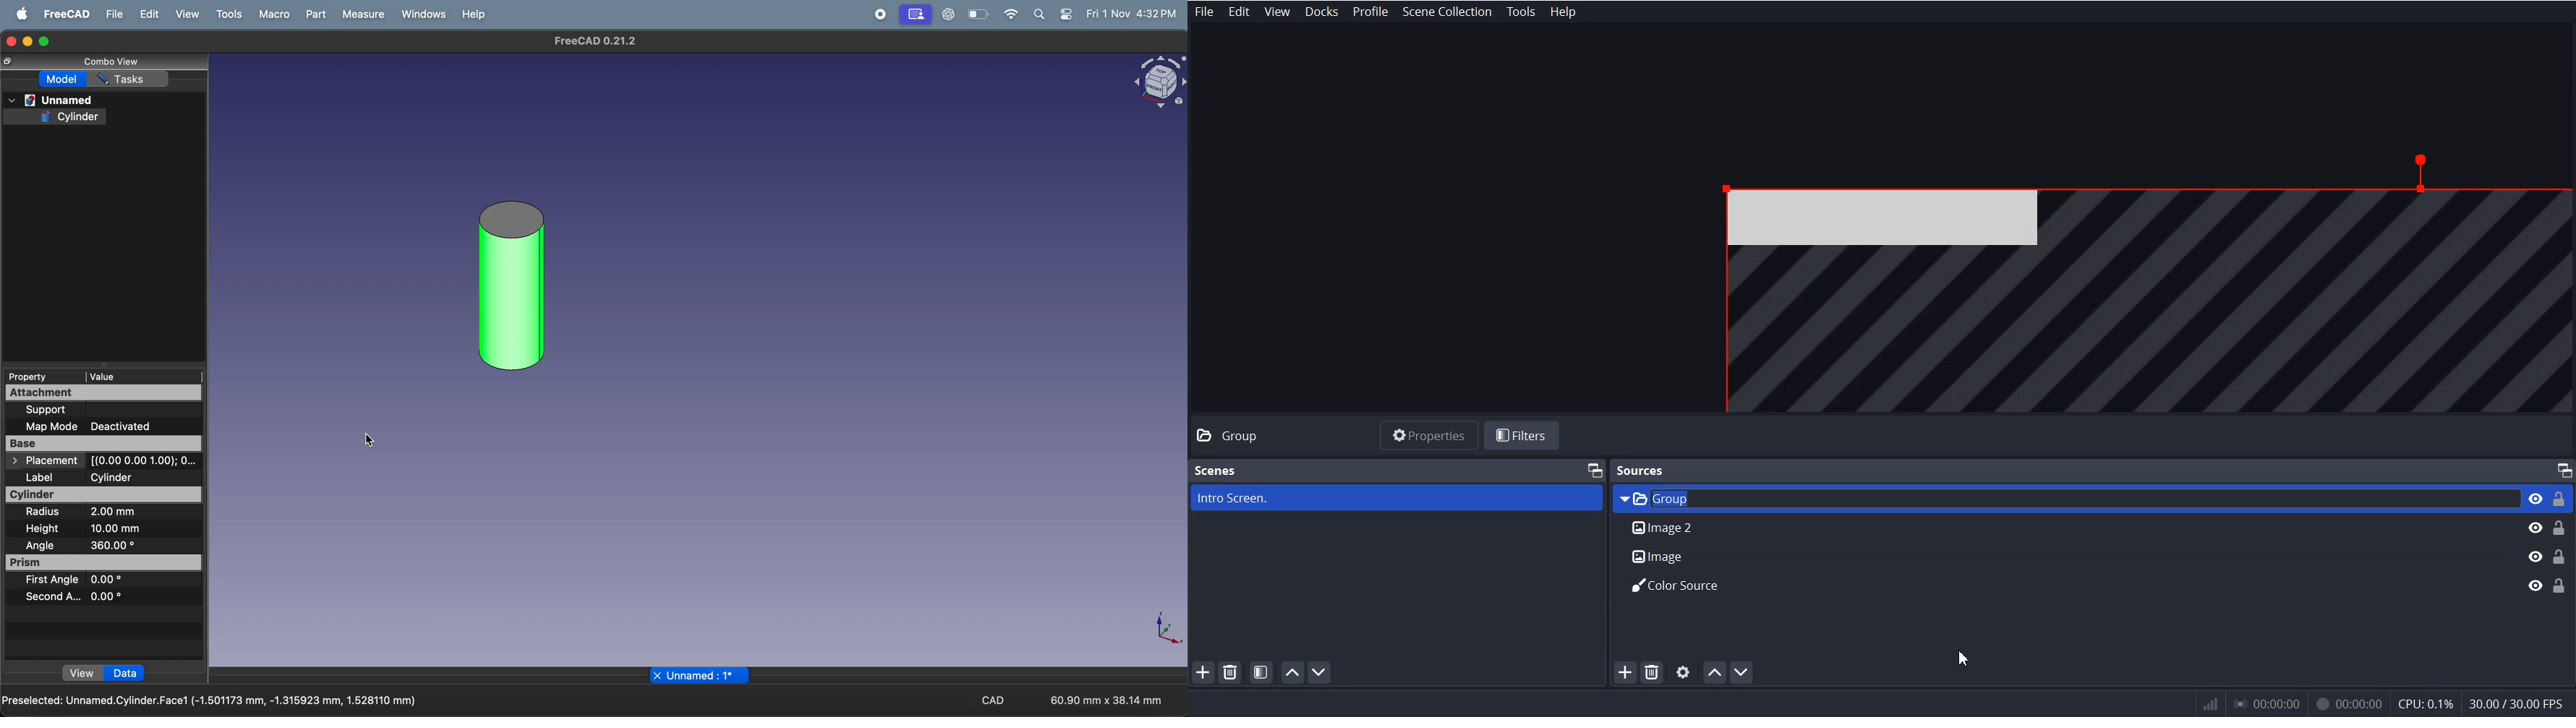 The image size is (2576, 728). What do you see at coordinates (2063, 557) in the screenshot?
I see `Image` at bounding box center [2063, 557].